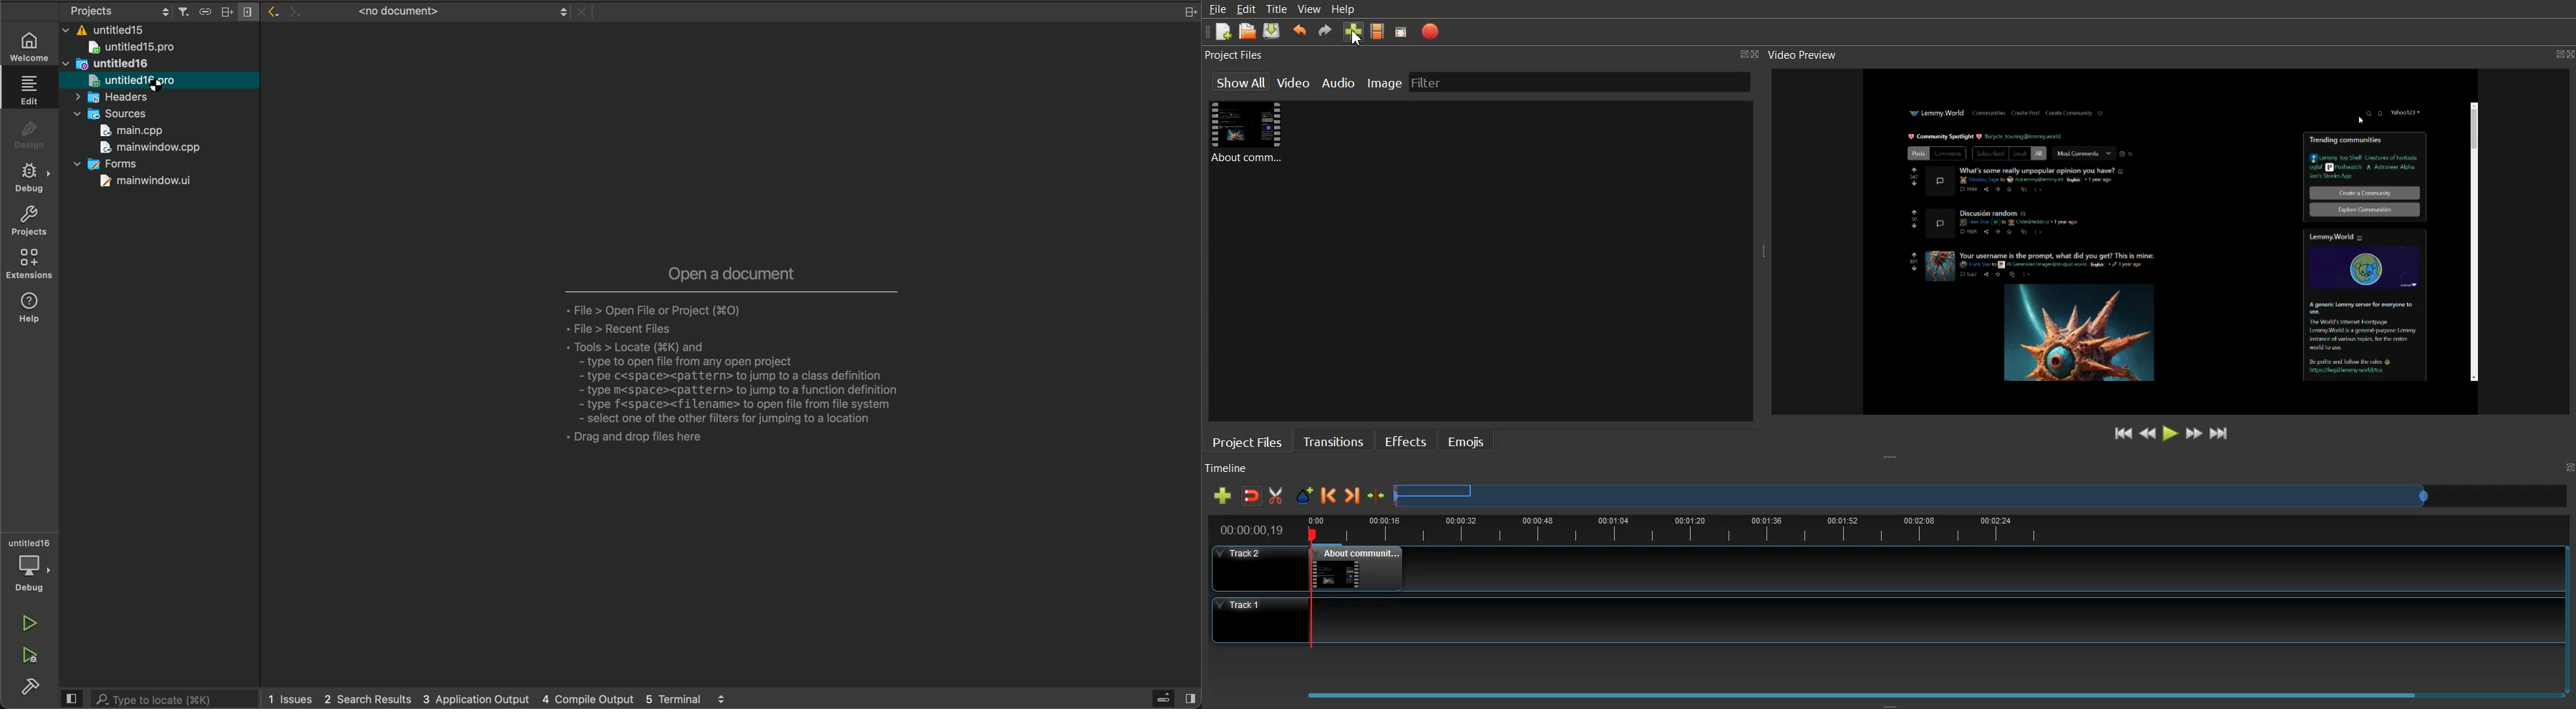 Image resolution: width=2576 pixels, height=728 pixels. I want to click on headers, so click(121, 98).